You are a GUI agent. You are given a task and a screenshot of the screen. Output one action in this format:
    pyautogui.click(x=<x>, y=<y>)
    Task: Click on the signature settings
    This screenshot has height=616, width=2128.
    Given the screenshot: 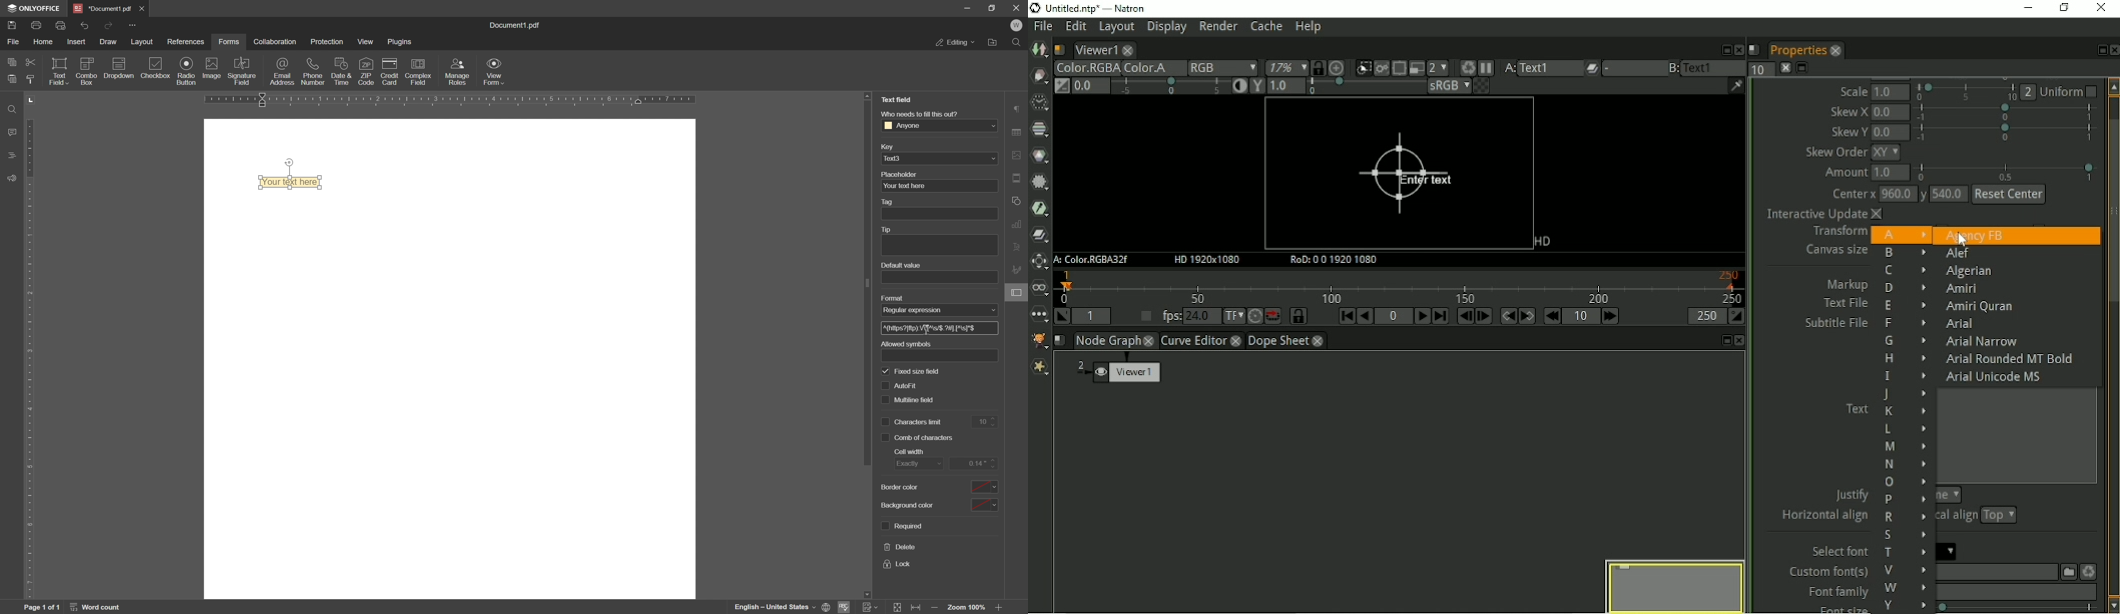 What is the action you would take?
    pyautogui.click(x=1018, y=270)
    